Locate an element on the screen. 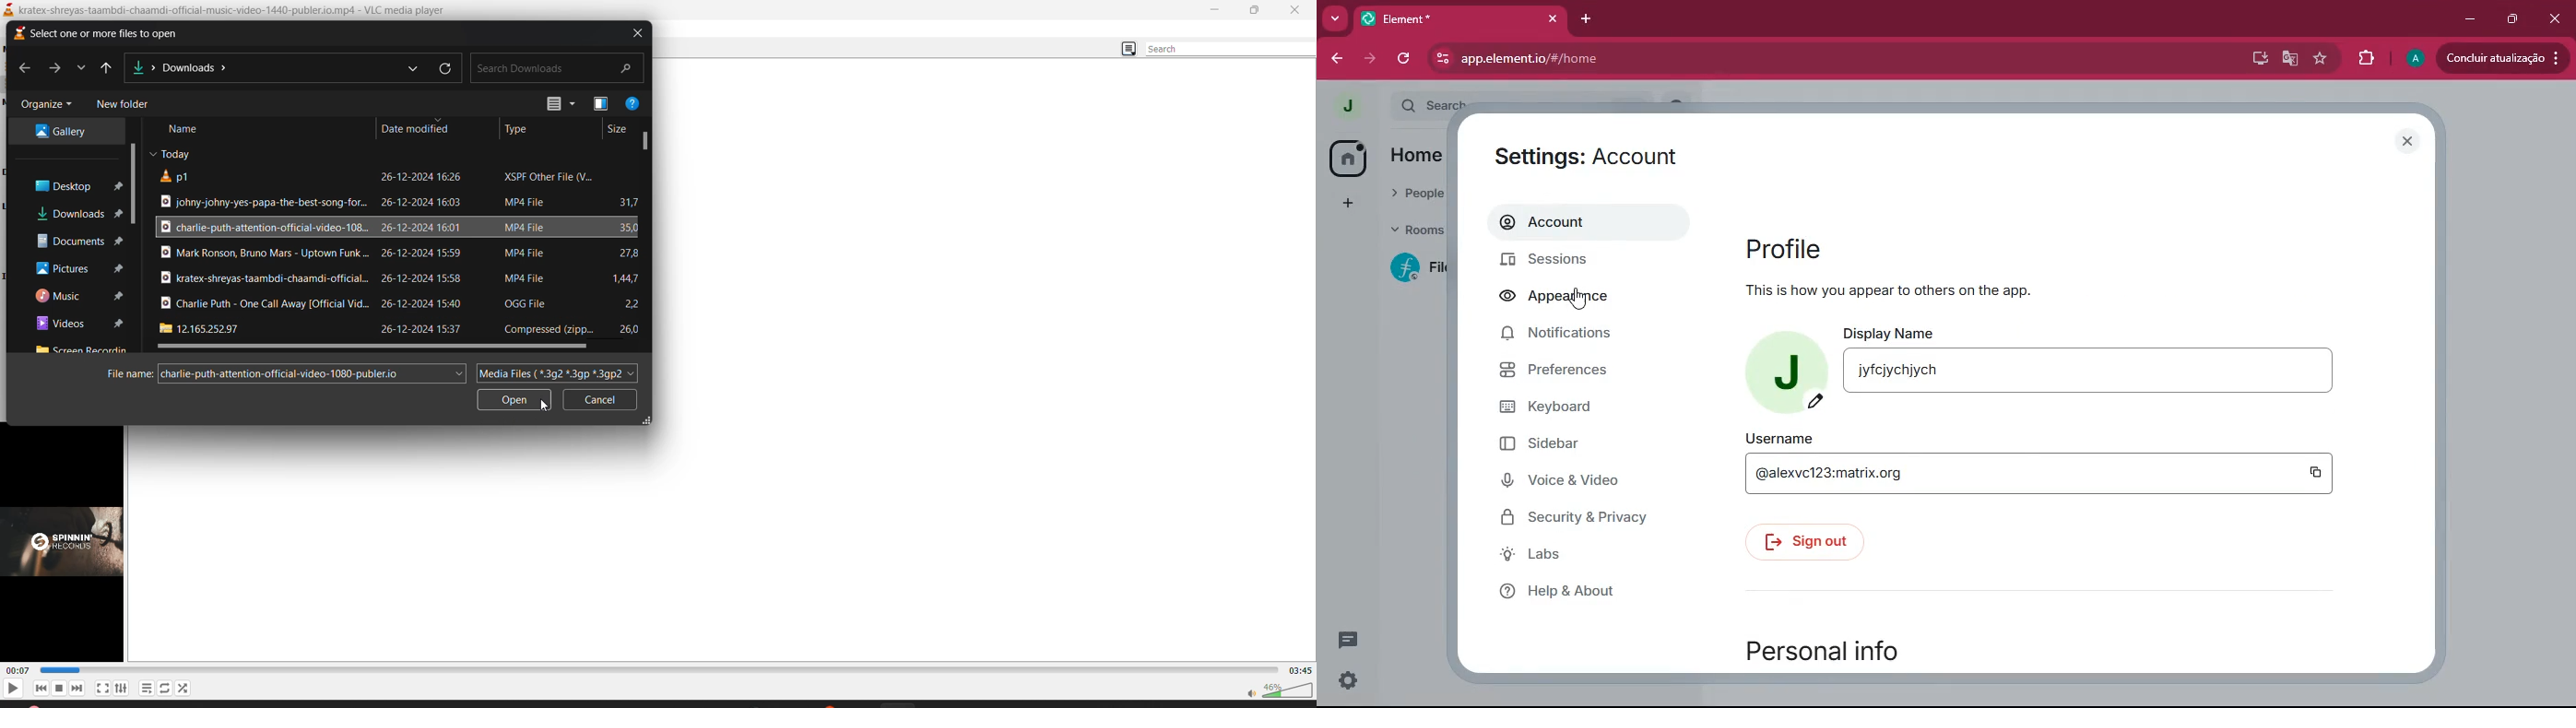  file size is located at coordinates (625, 250).